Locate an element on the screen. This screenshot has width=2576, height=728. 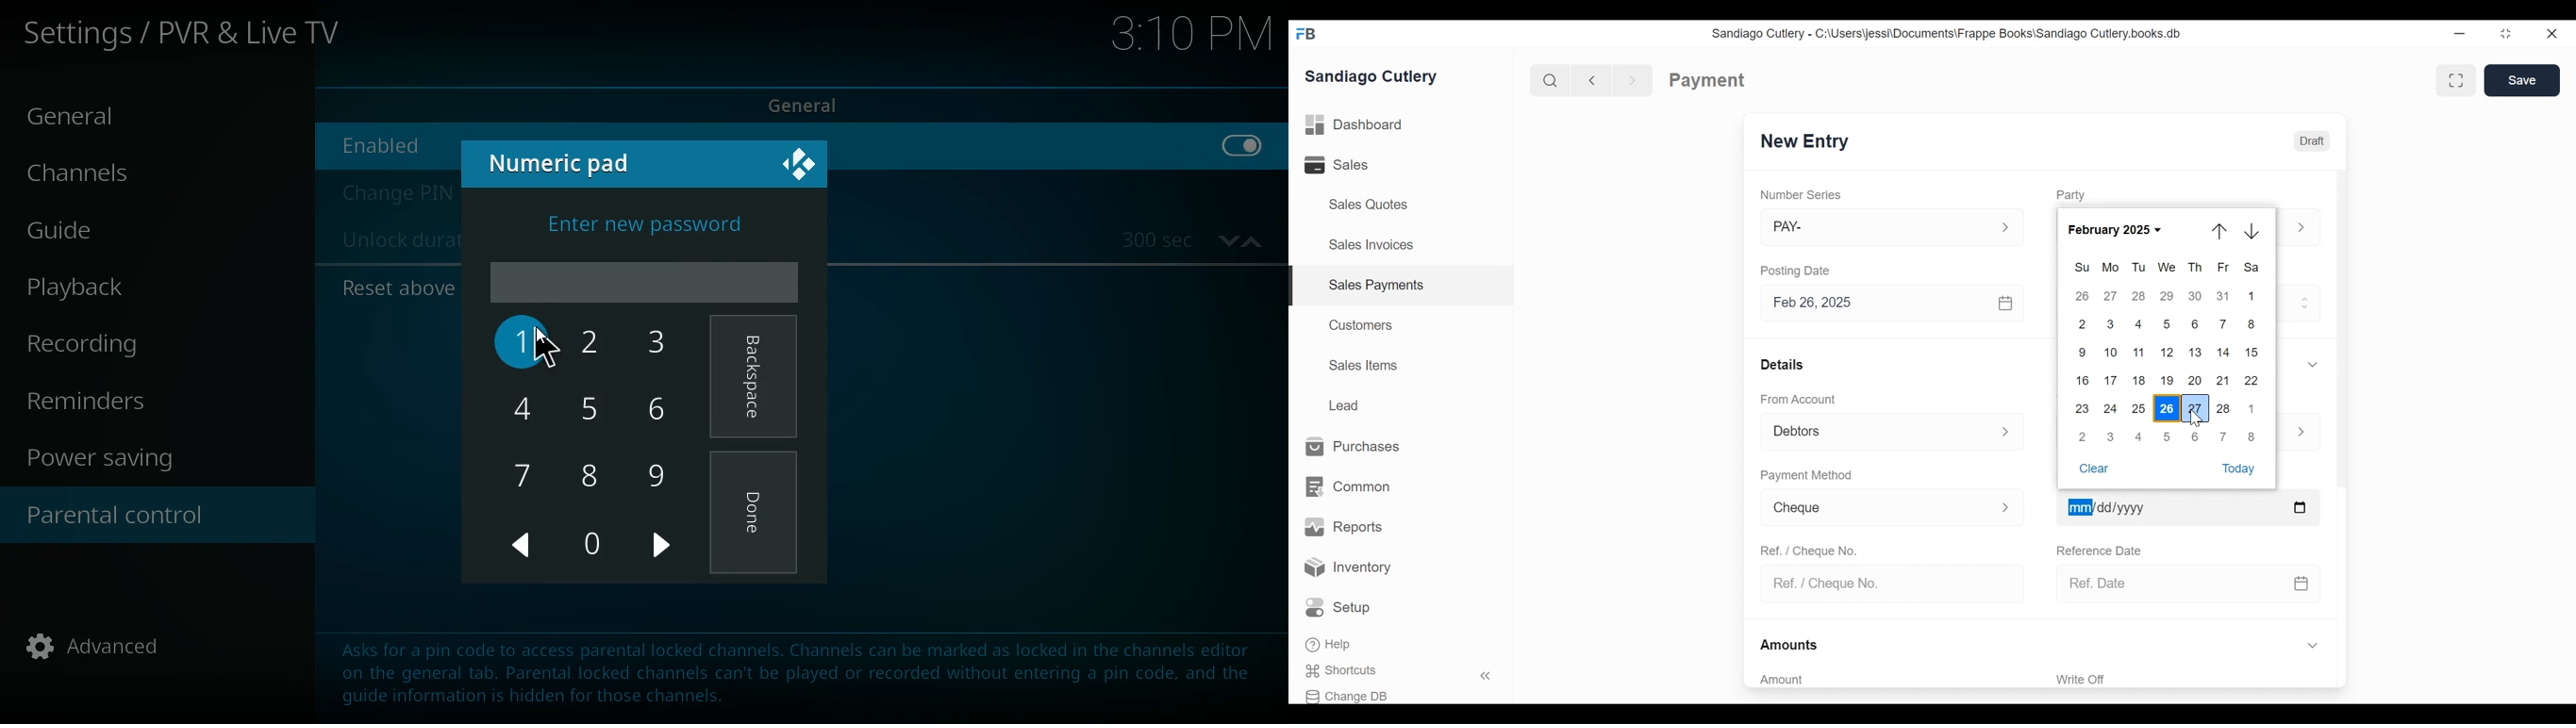
Reports is located at coordinates (1343, 527).